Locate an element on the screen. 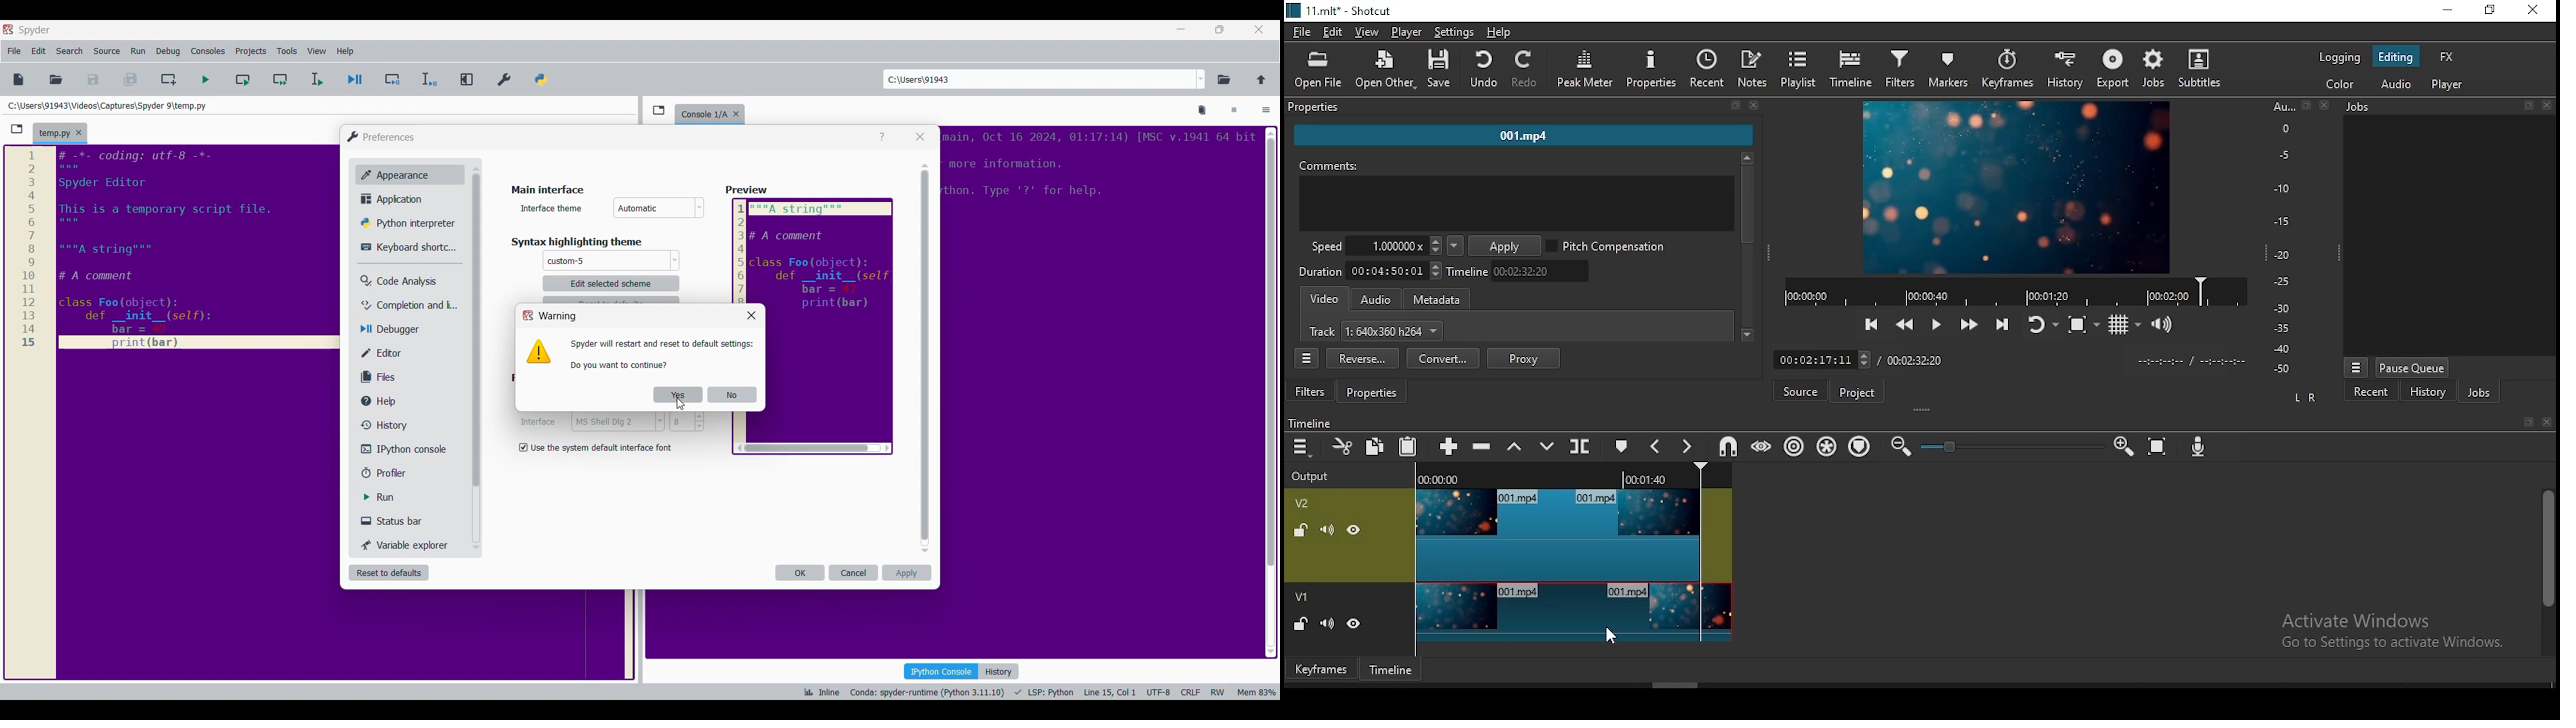 This screenshot has height=728, width=2576. Section title is located at coordinates (547, 190).